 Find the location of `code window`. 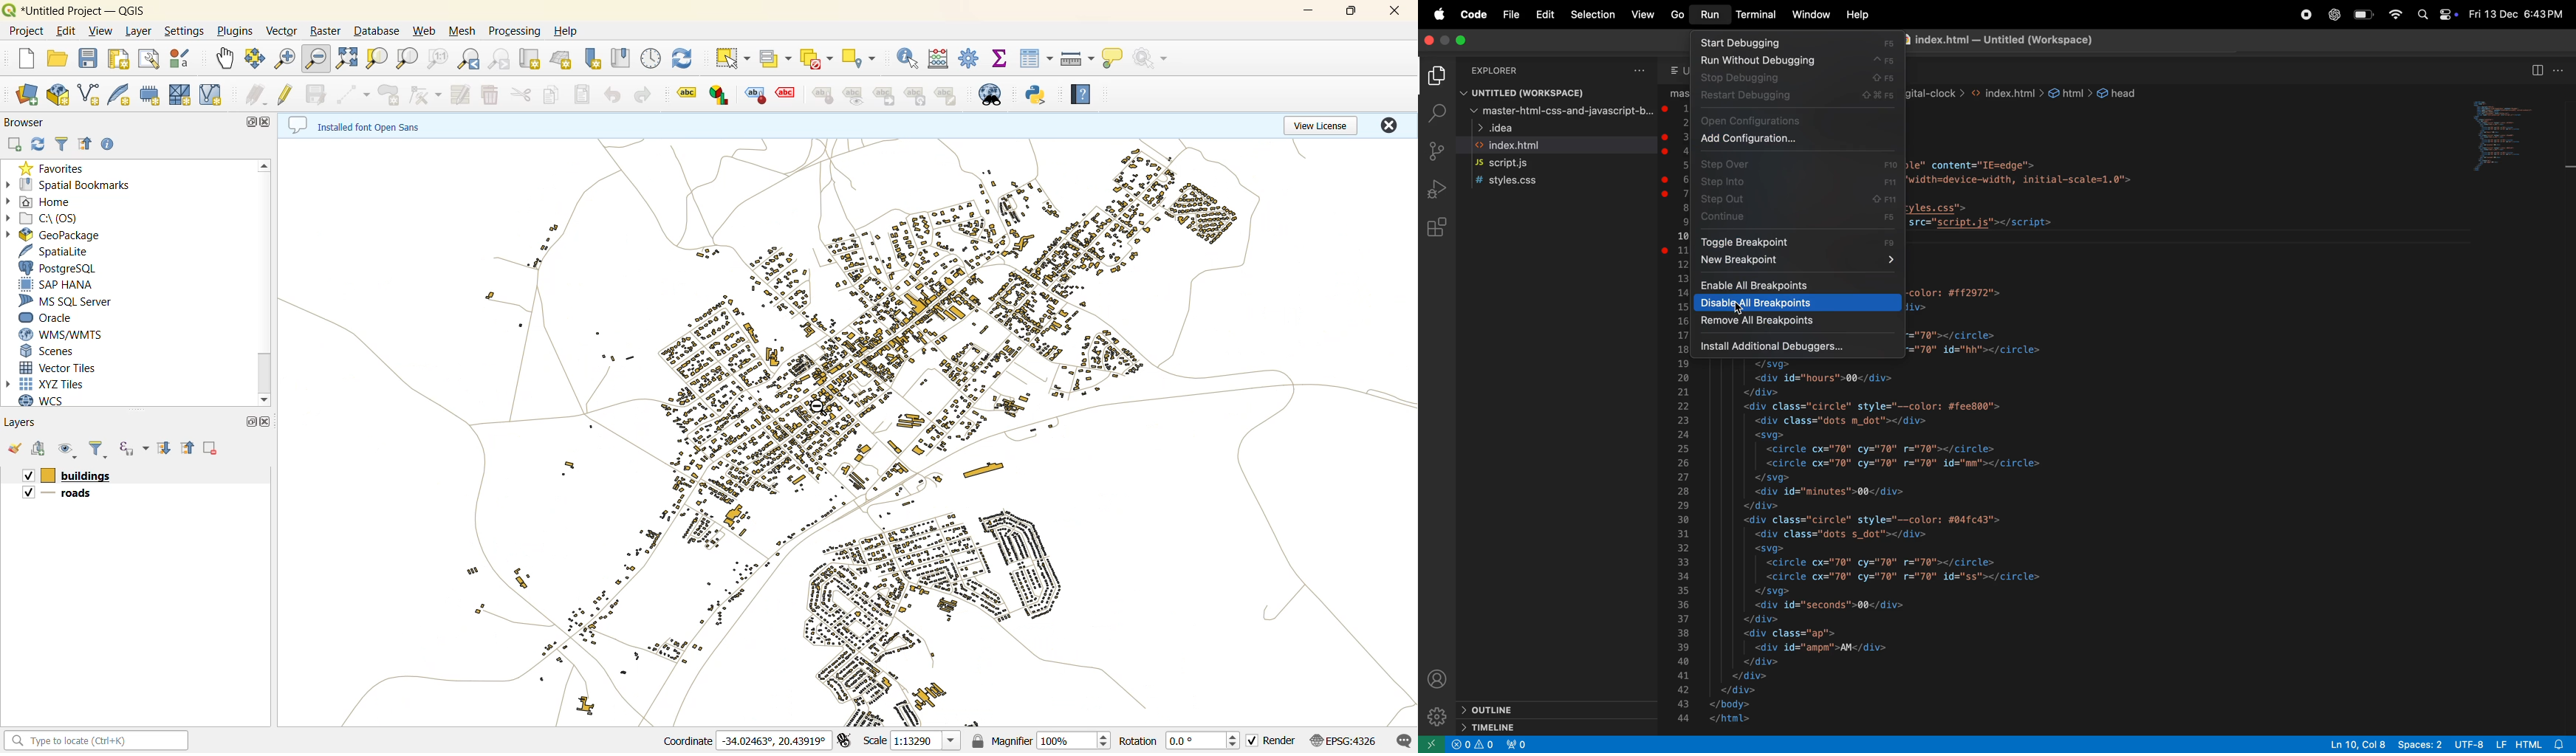

code window is located at coordinates (2520, 134).